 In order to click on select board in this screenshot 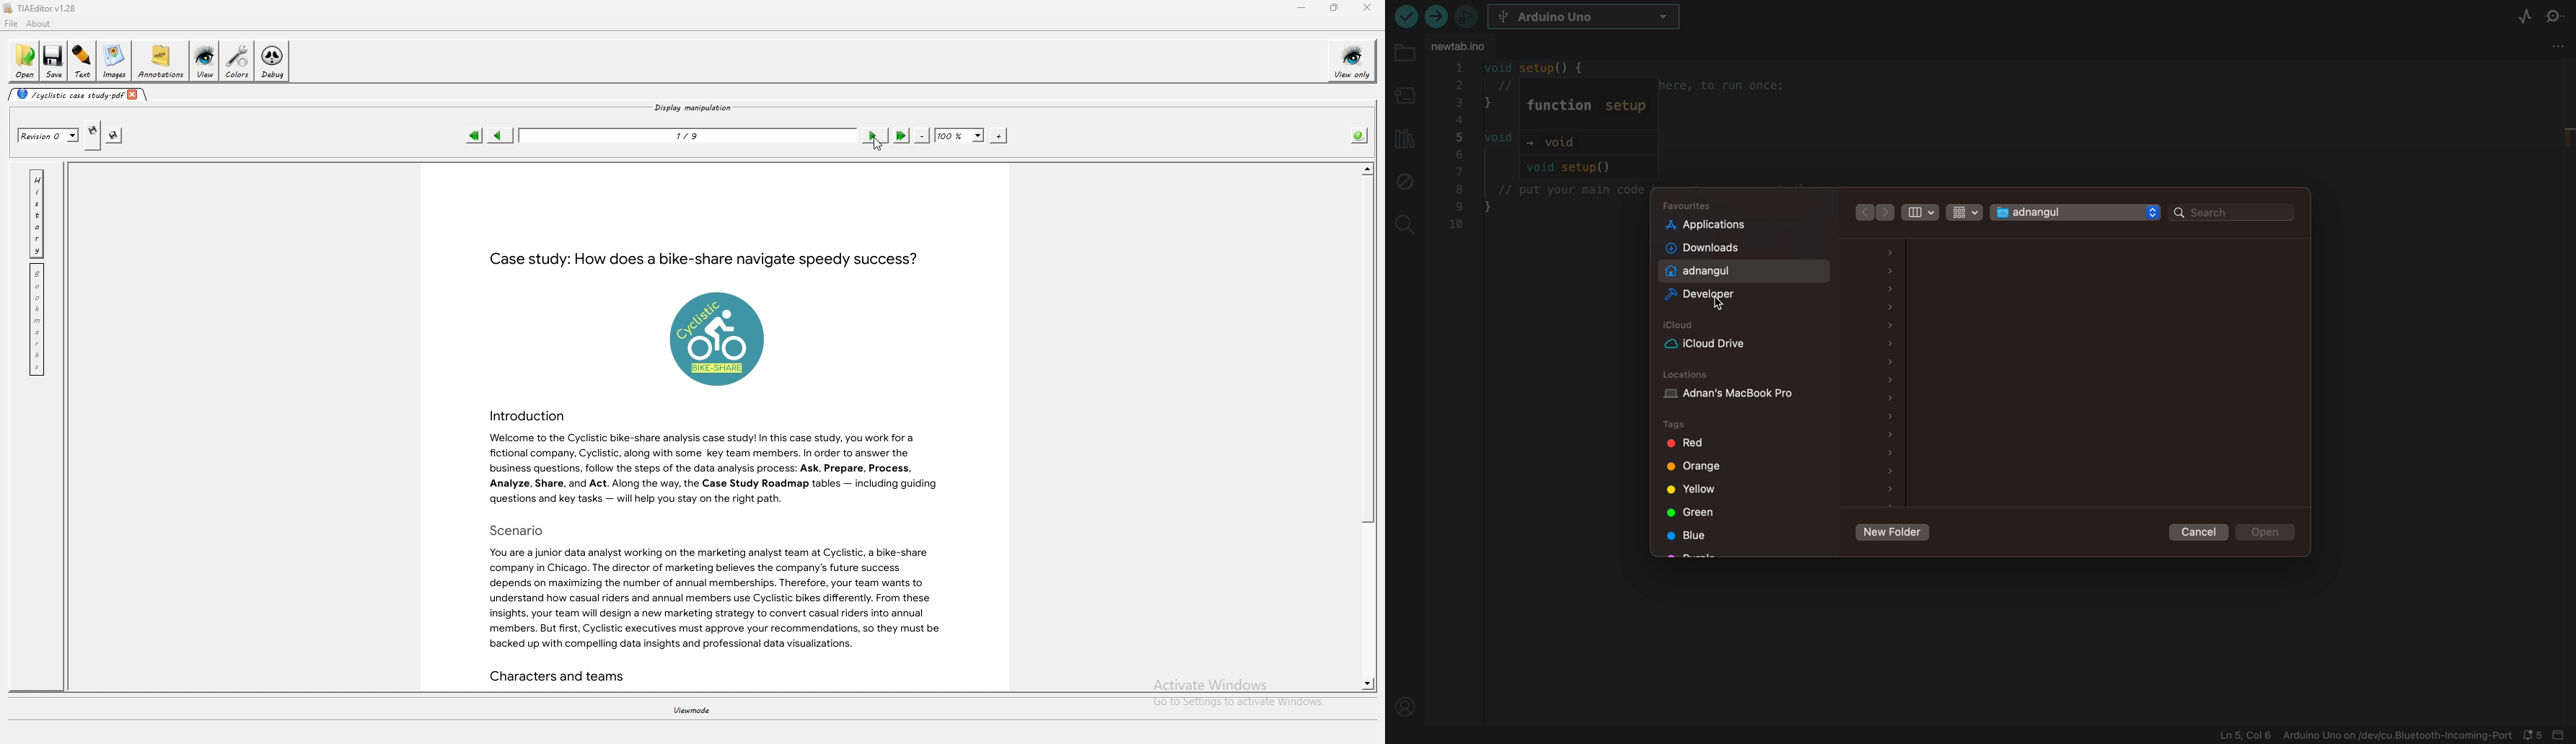, I will do `click(1592, 18)`.